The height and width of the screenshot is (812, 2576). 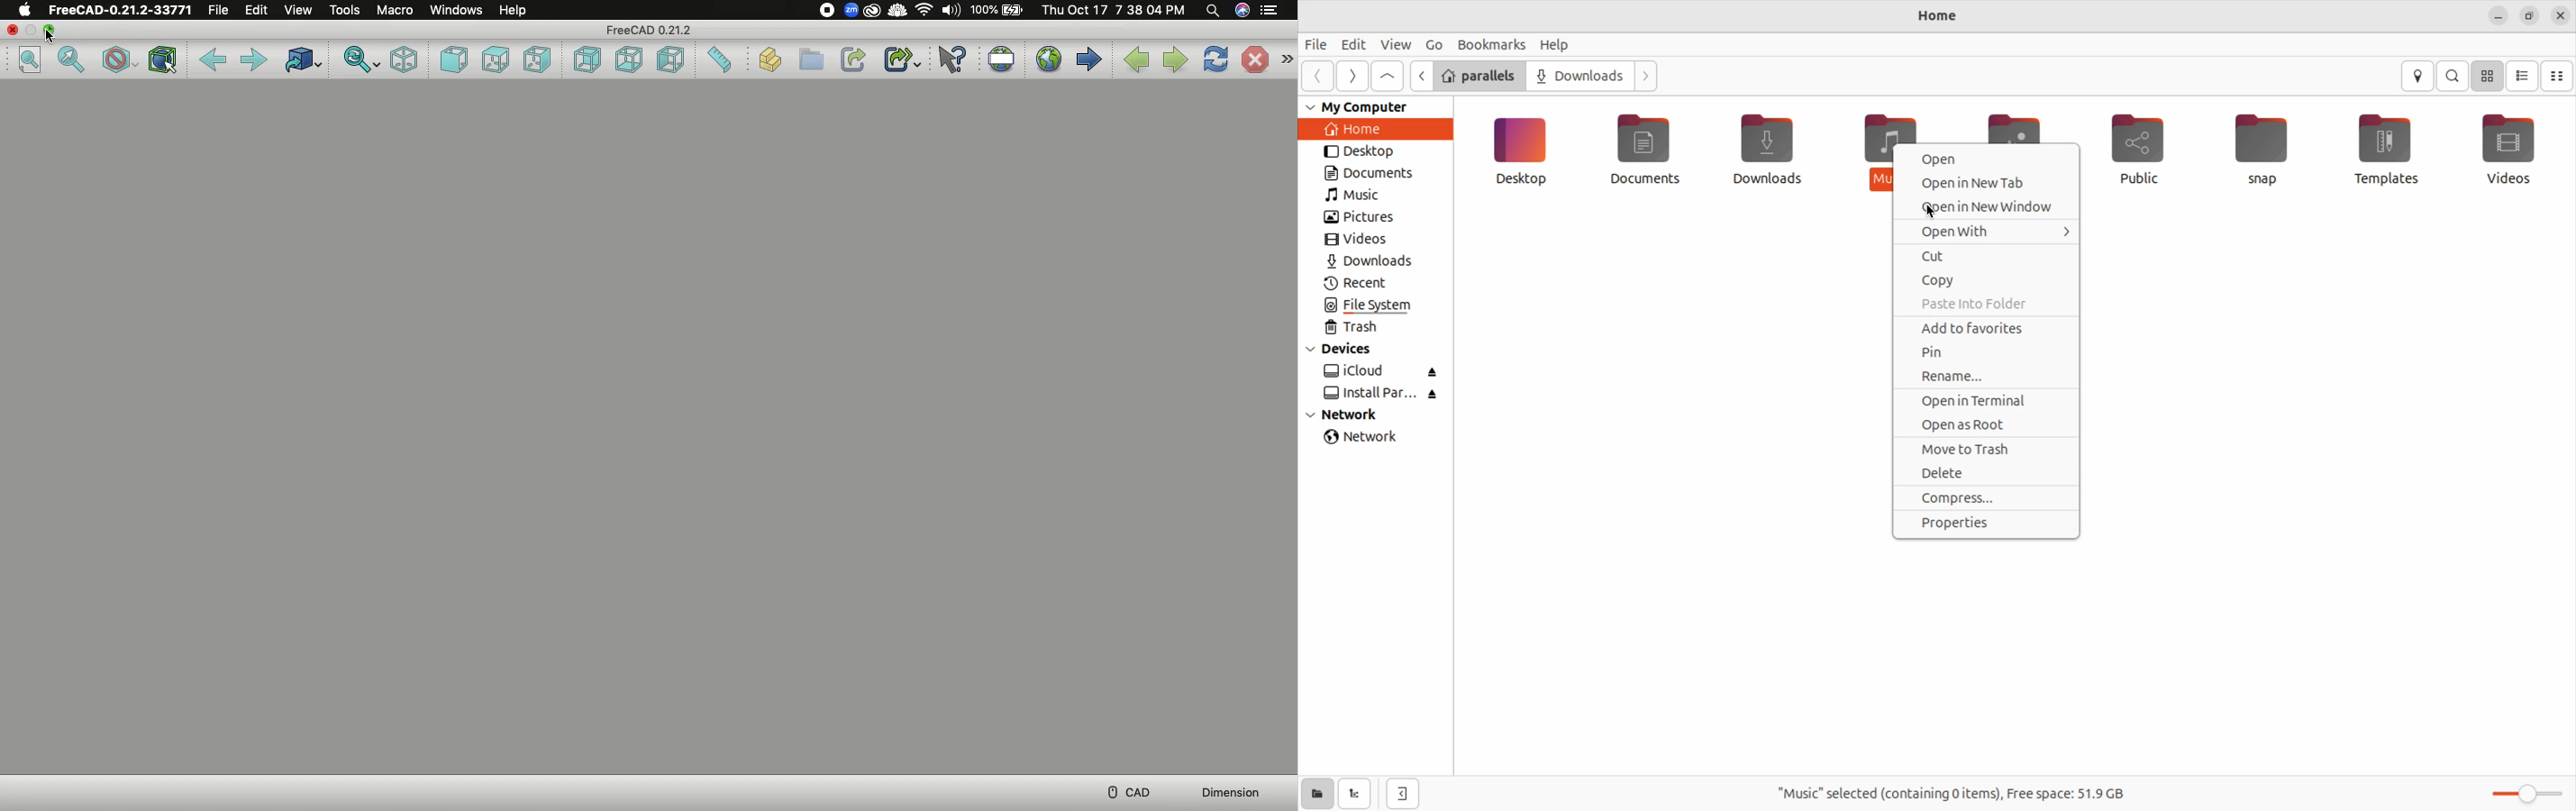 I want to click on Help, so click(x=512, y=11).